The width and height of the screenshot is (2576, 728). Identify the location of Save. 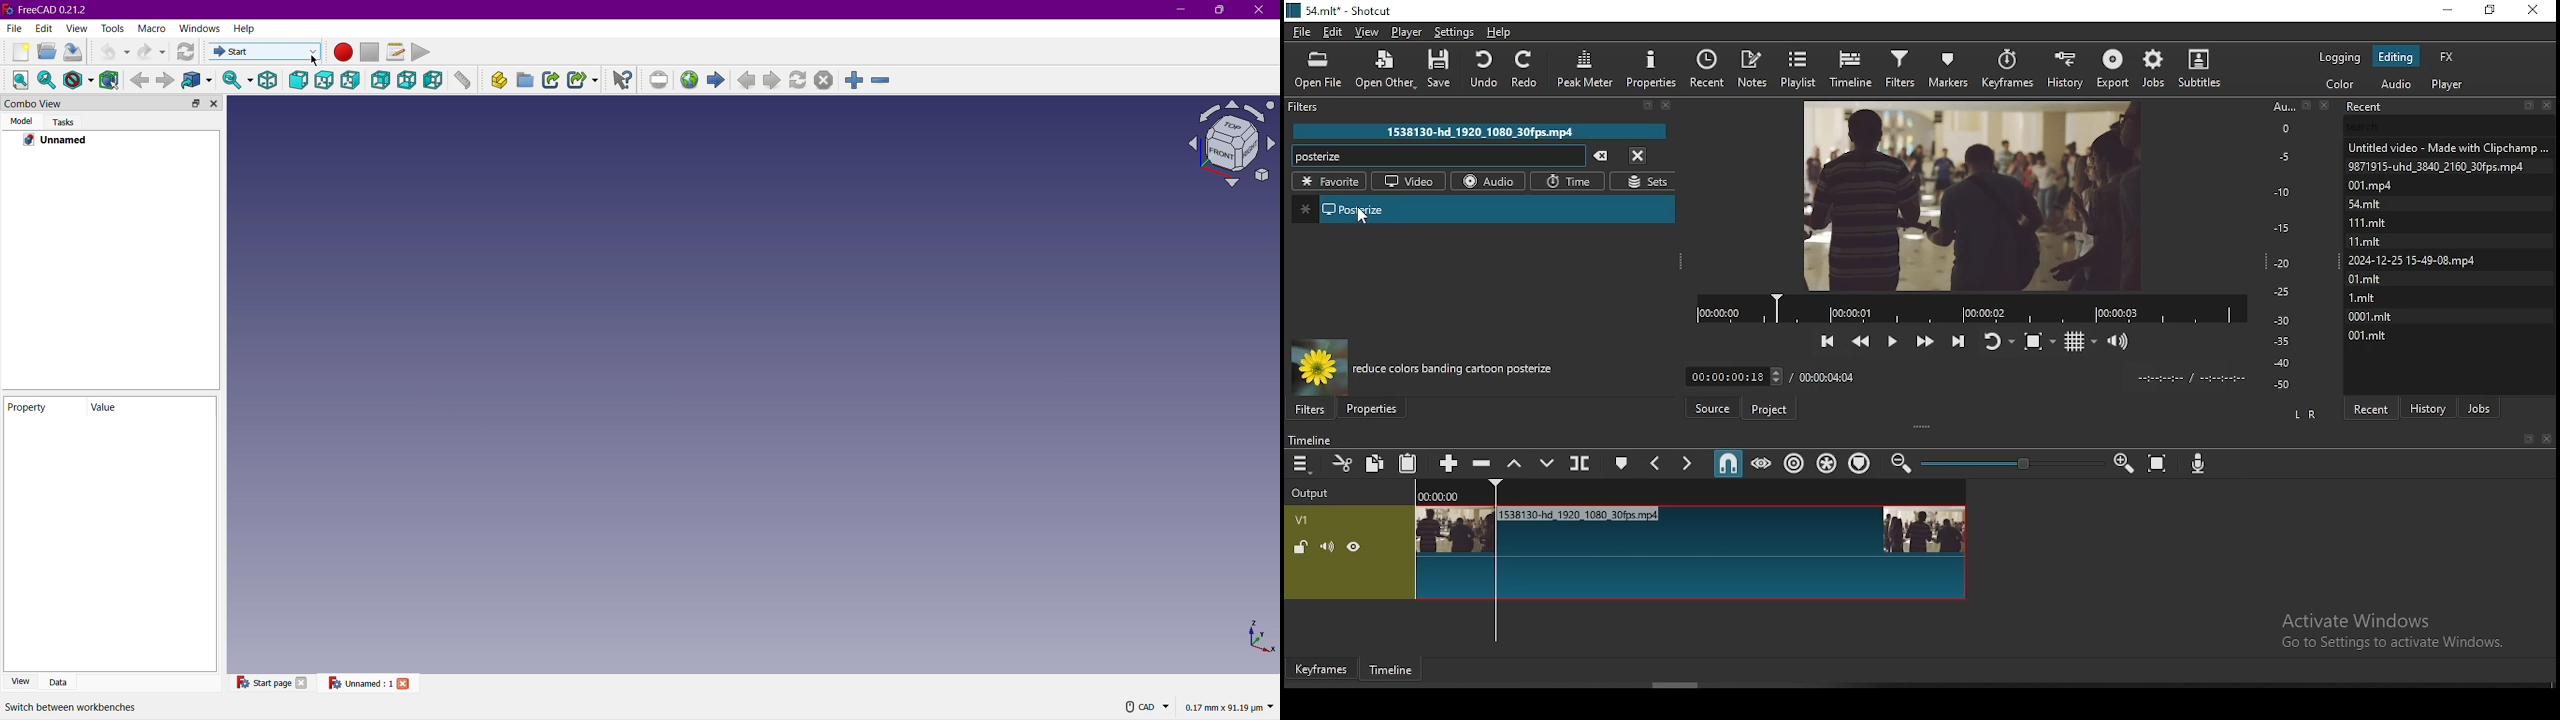
(72, 53).